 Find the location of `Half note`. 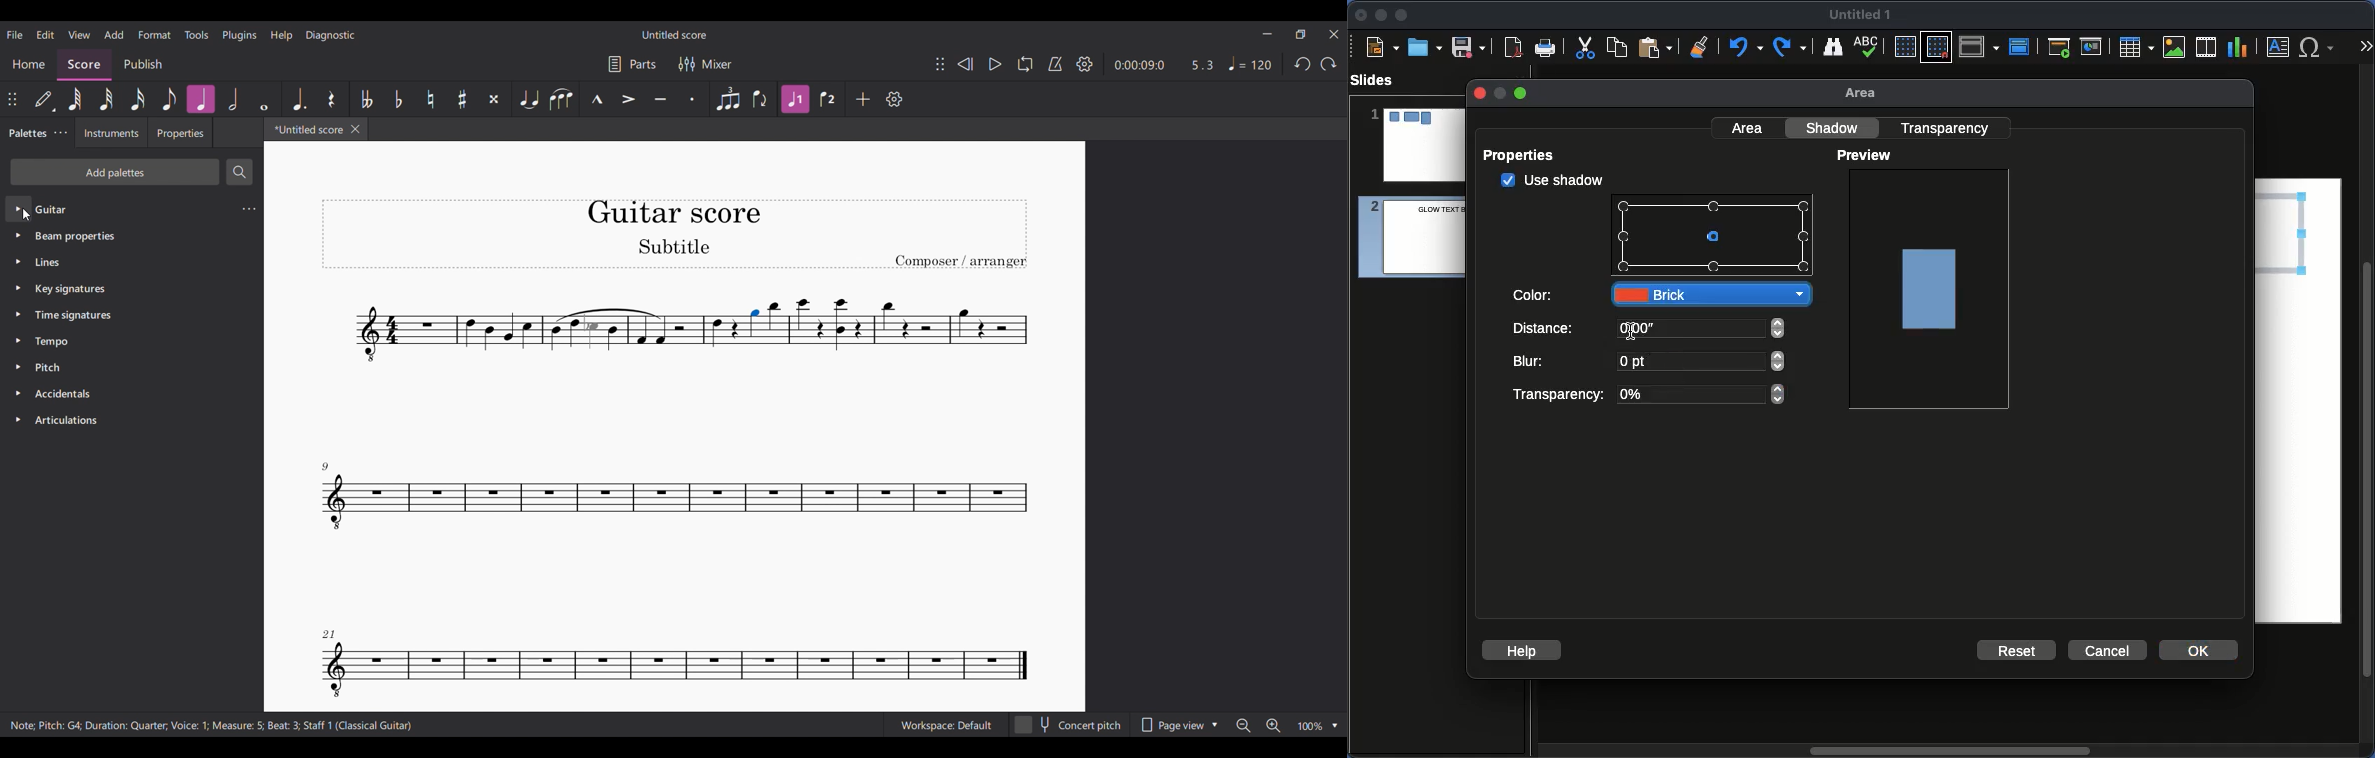

Half note is located at coordinates (234, 99).